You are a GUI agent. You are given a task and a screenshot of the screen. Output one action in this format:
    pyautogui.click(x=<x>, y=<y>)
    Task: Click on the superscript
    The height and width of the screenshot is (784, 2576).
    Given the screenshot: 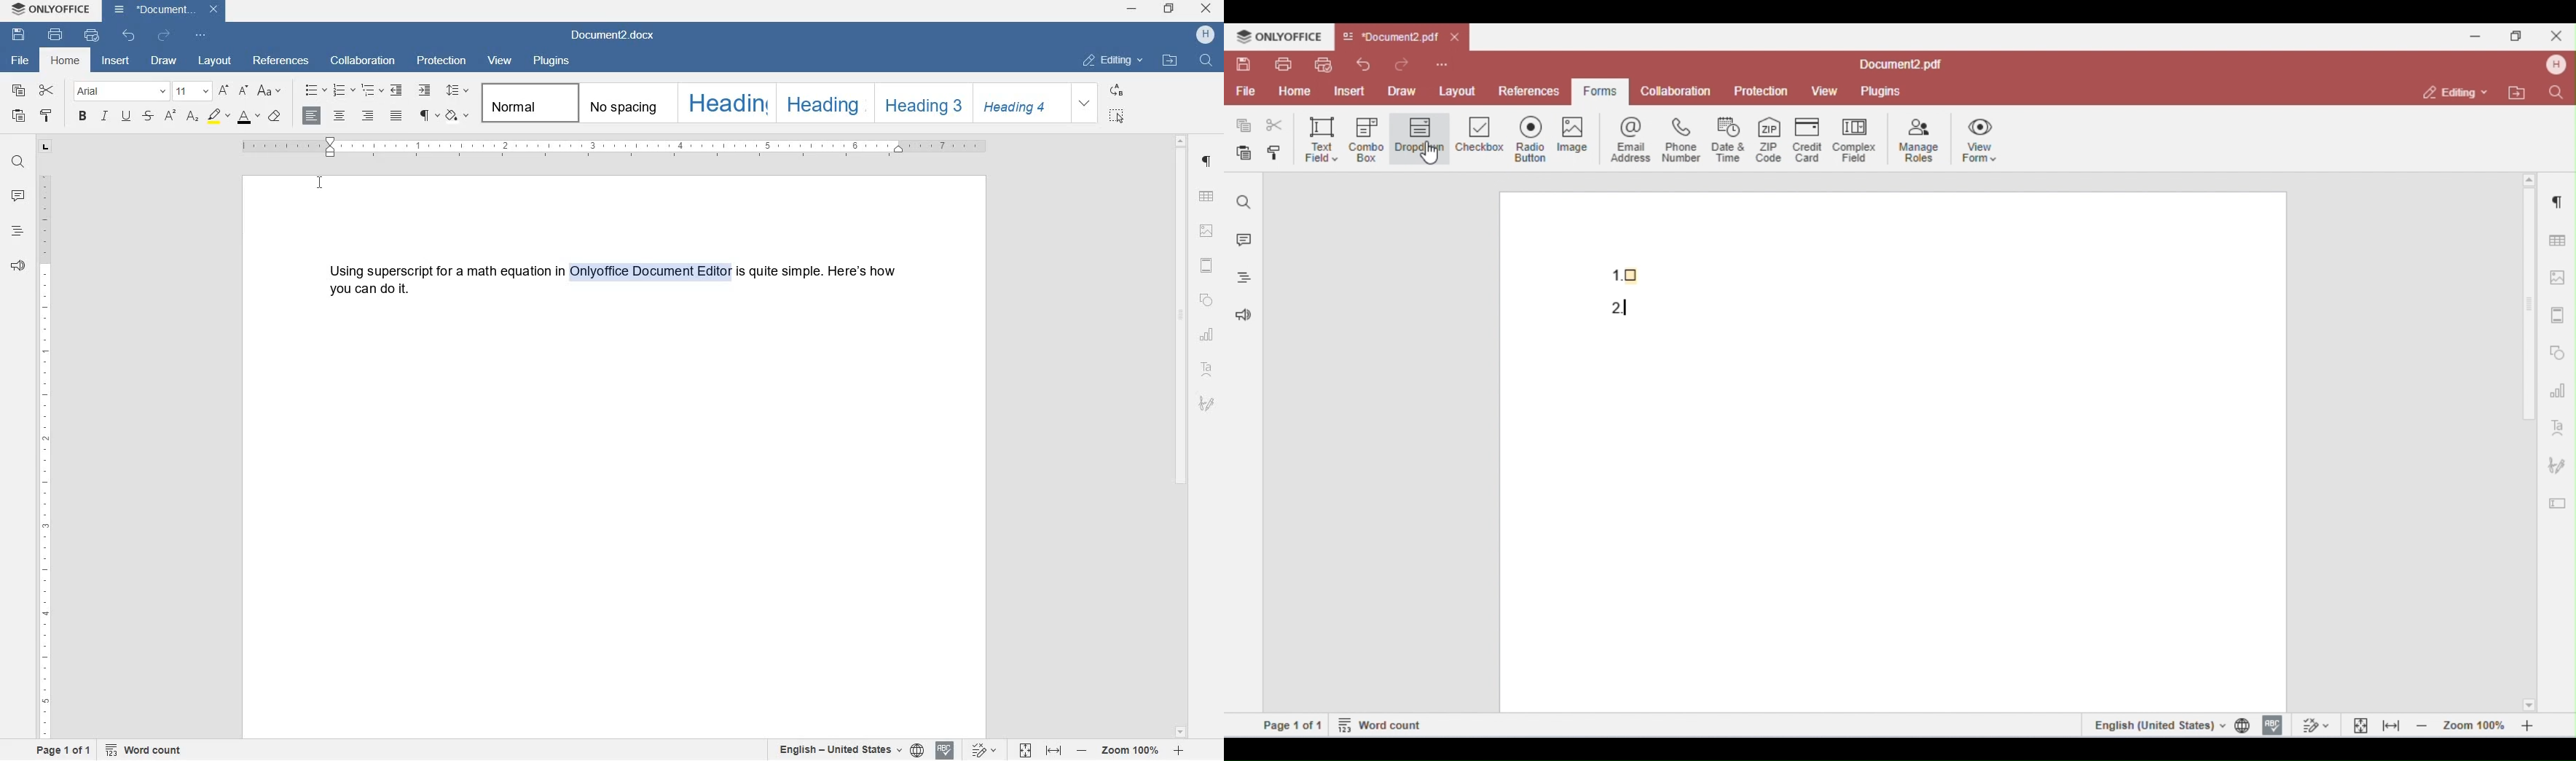 What is the action you would take?
    pyautogui.click(x=170, y=116)
    